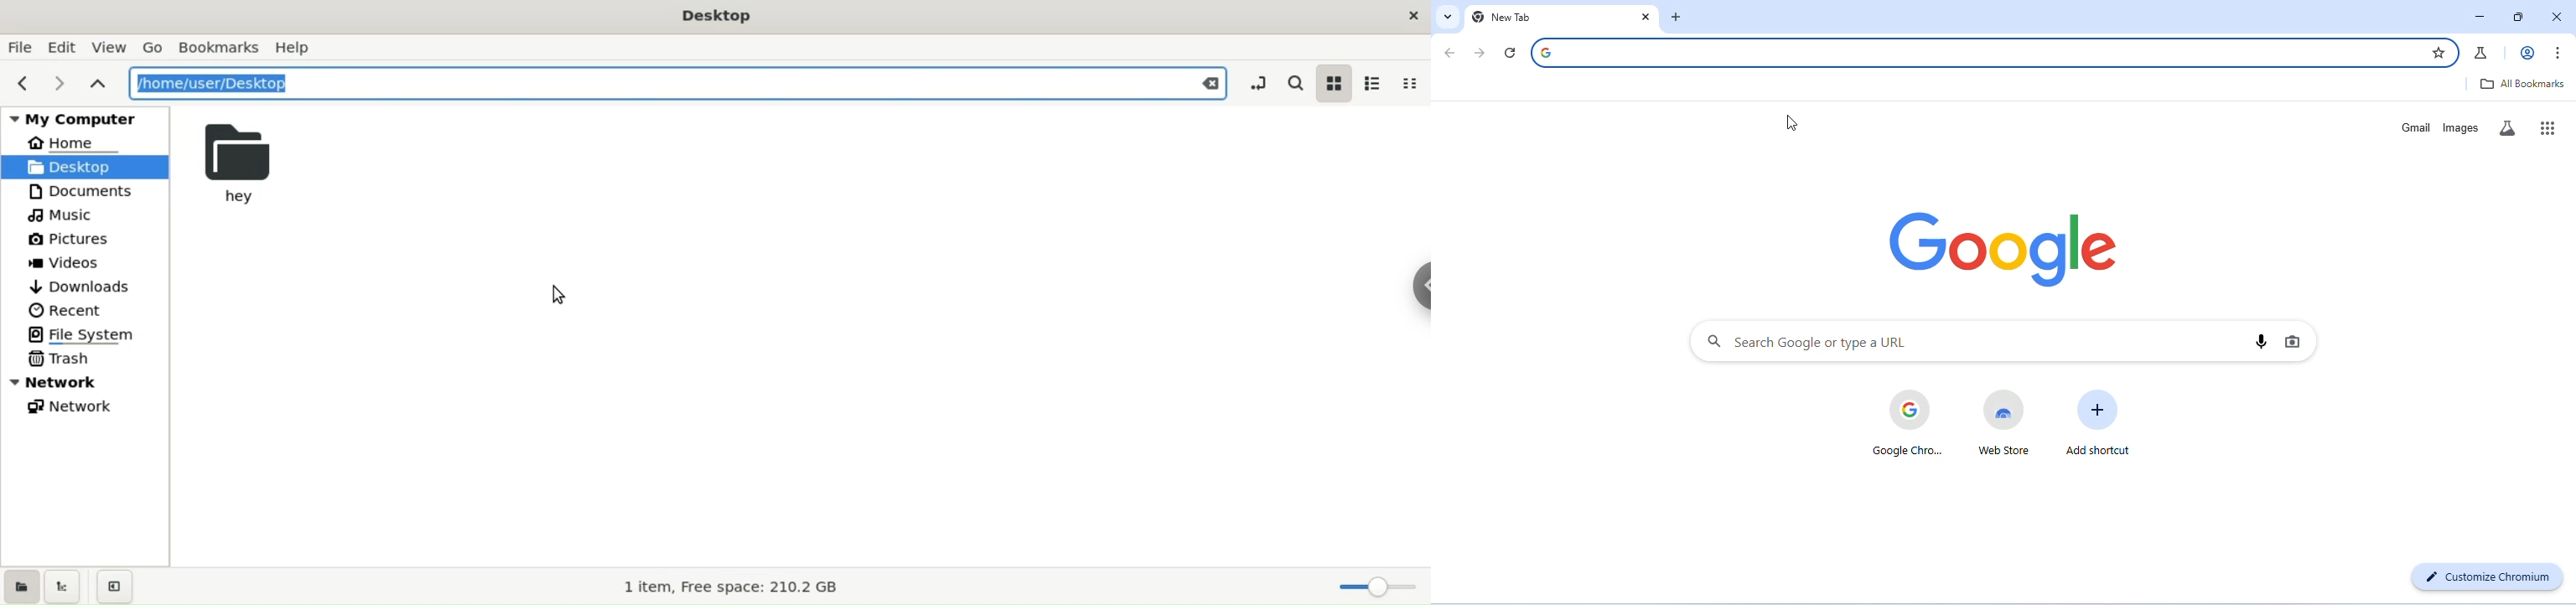 This screenshot has height=616, width=2576. What do you see at coordinates (2556, 16) in the screenshot?
I see `close` at bounding box center [2556, 16].